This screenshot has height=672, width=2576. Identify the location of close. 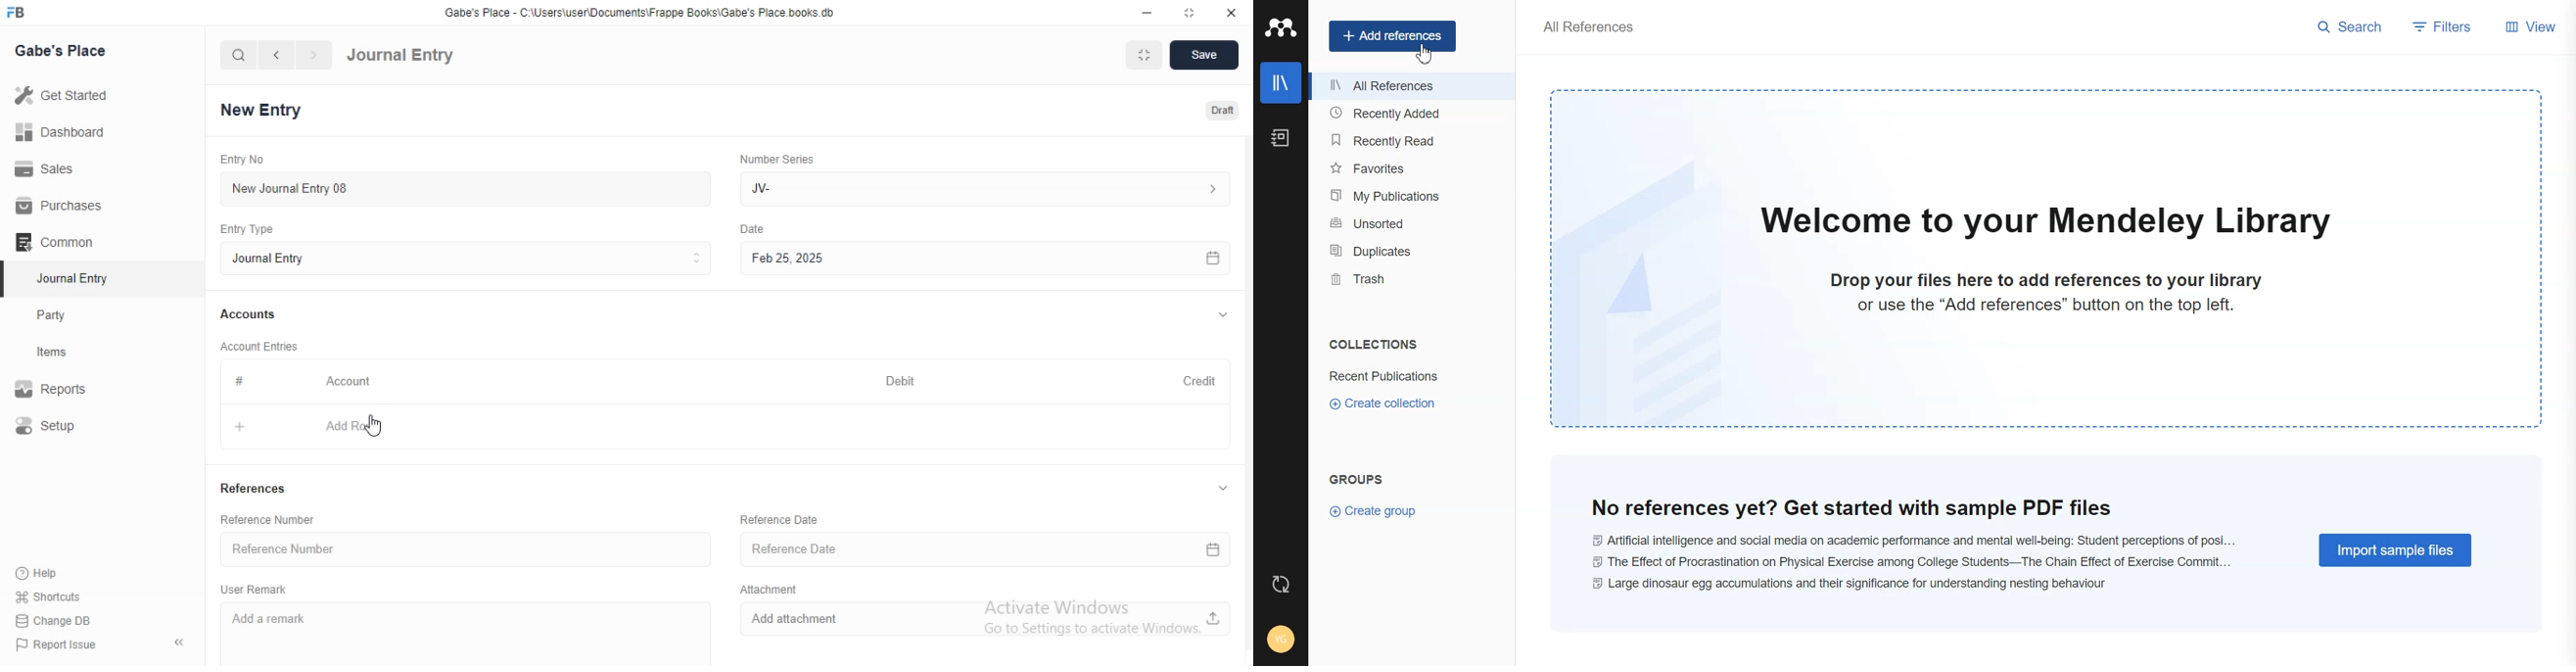
(1230, 11).